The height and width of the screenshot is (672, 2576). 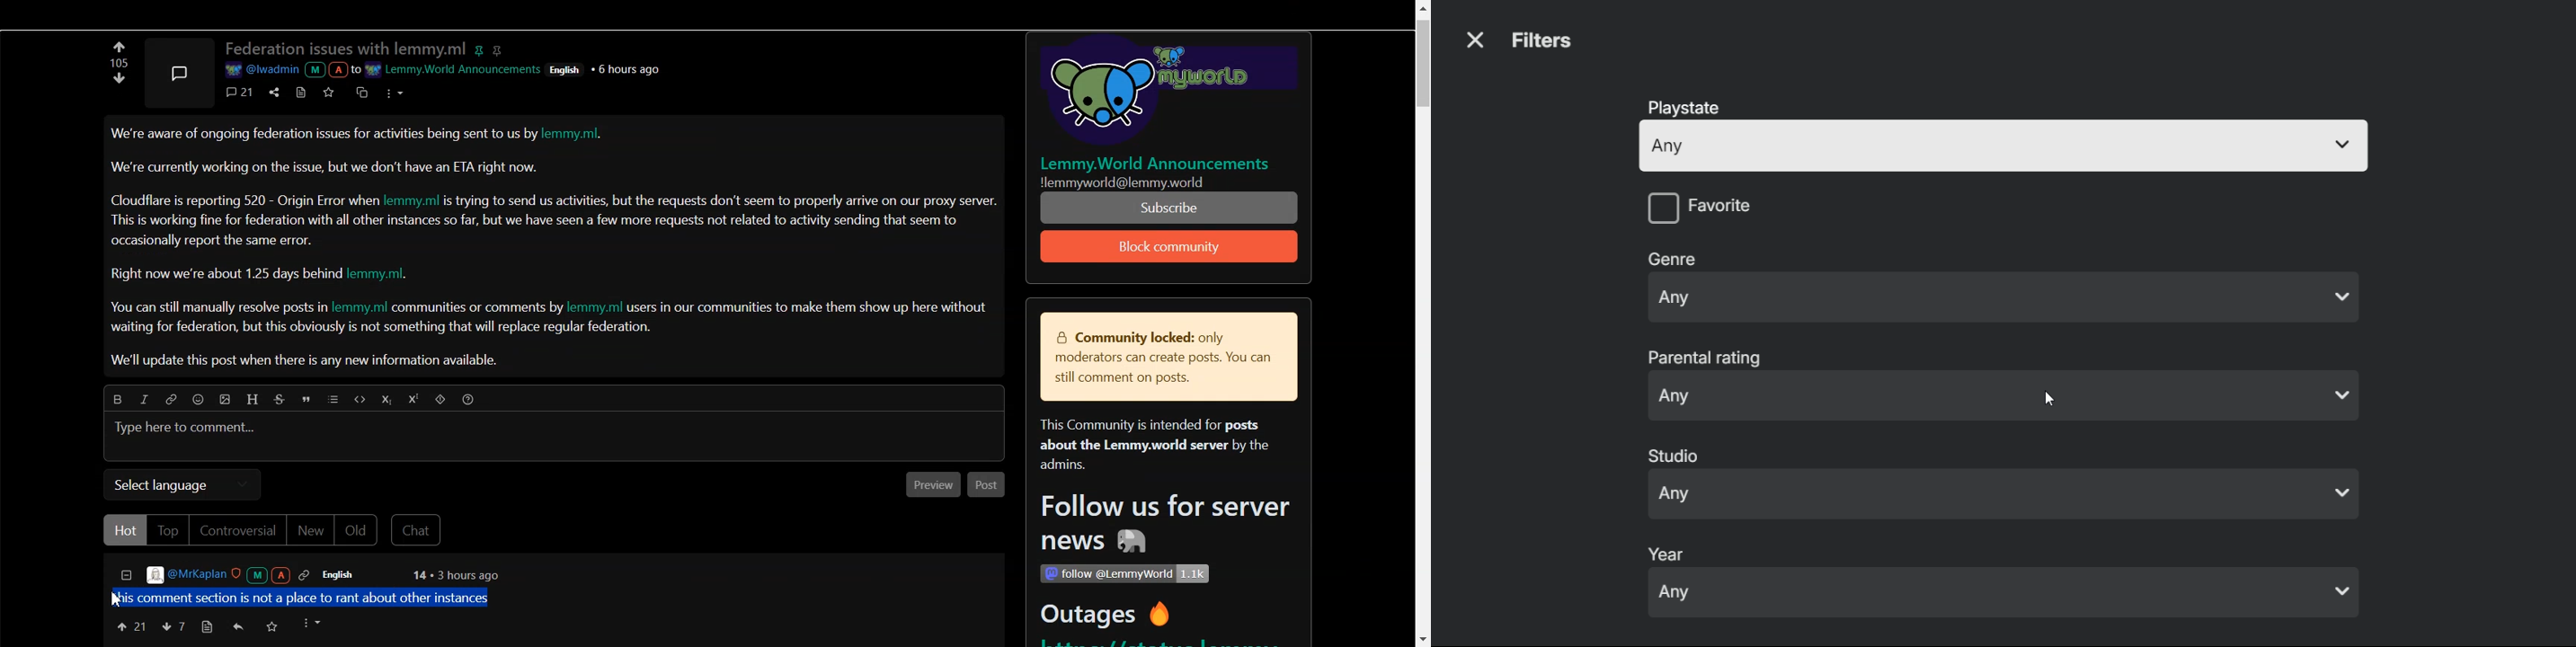 I want to click on Any, so click(x=2005, y=298).